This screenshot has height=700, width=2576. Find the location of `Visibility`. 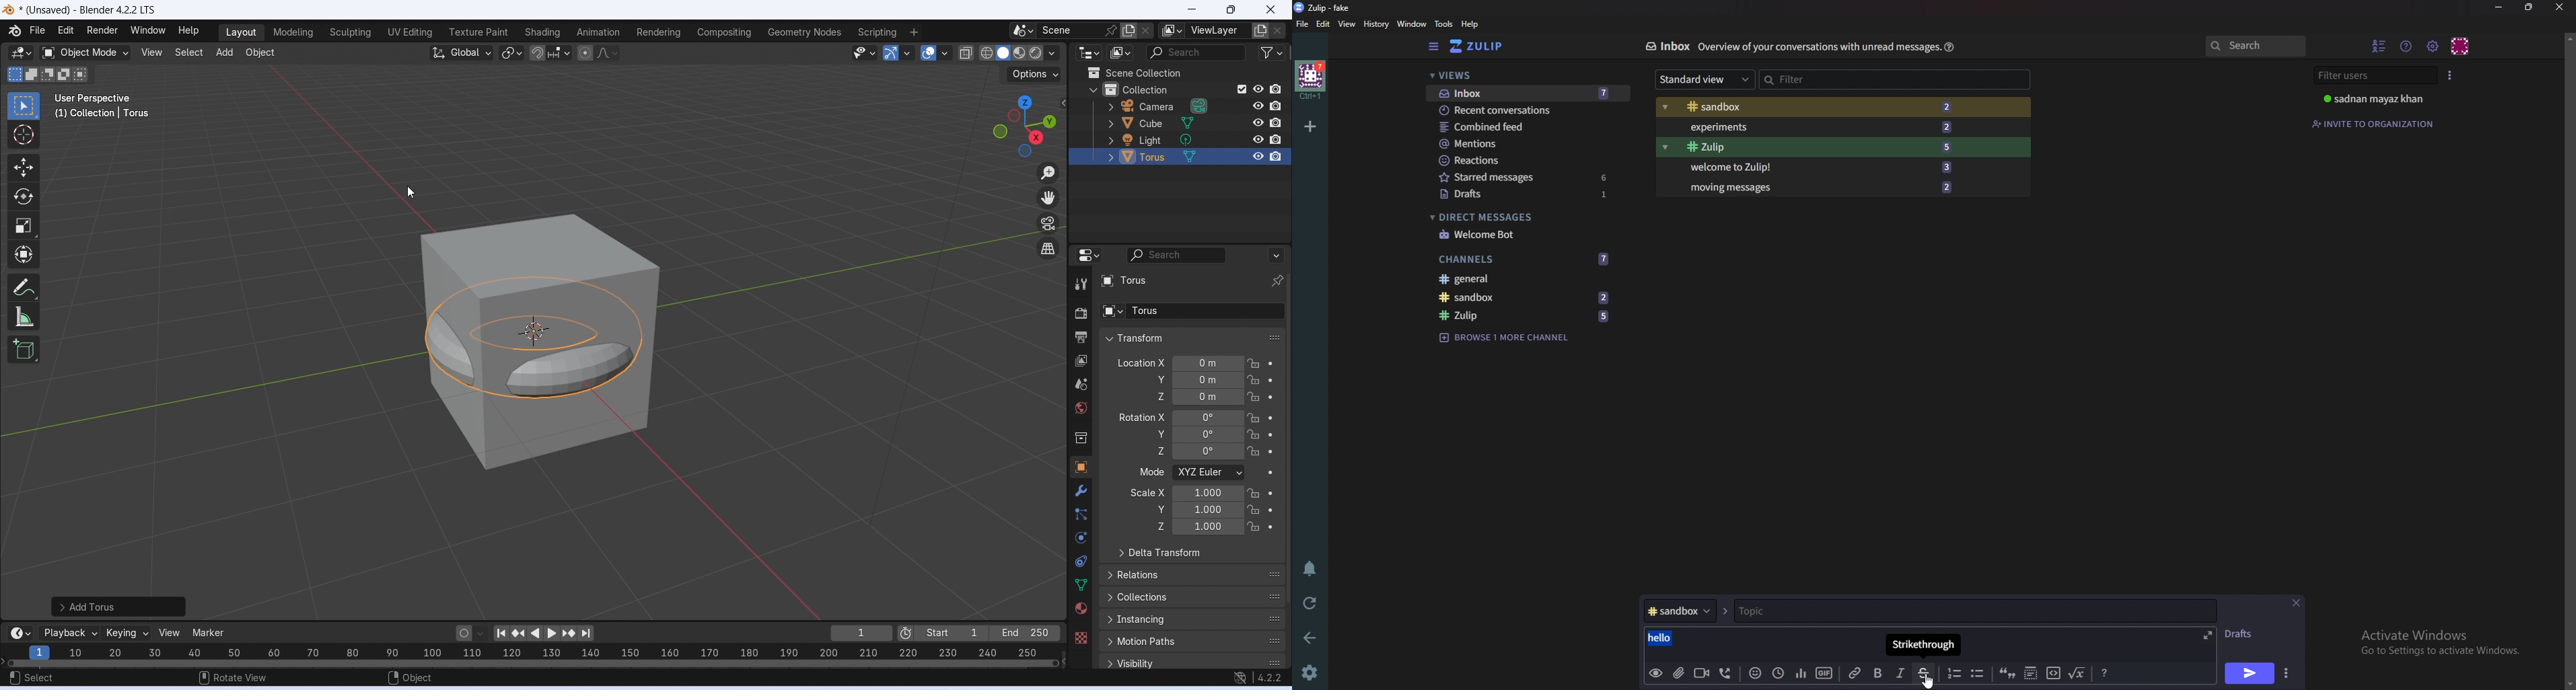

Visibility is located at coordinates (1192, 662).